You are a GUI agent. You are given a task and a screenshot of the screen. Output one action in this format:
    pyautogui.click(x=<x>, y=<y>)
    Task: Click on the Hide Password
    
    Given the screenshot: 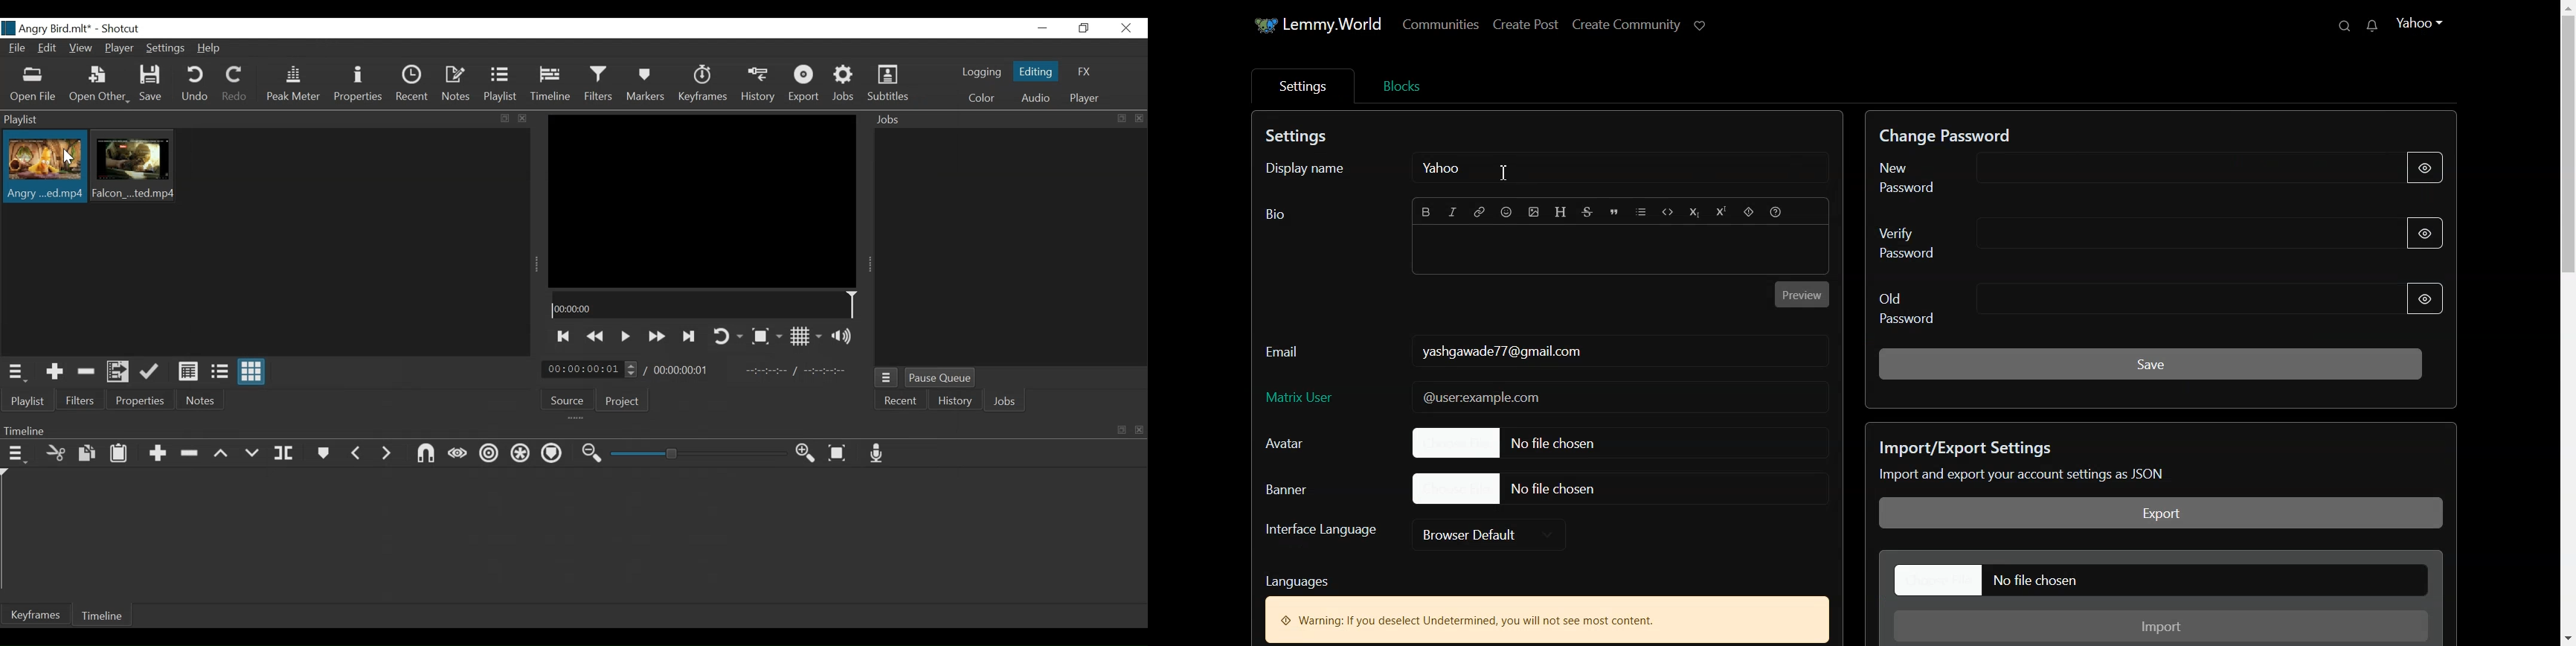 What is the action you would take?
    pyautogui.click(x=2425, y=298)
    